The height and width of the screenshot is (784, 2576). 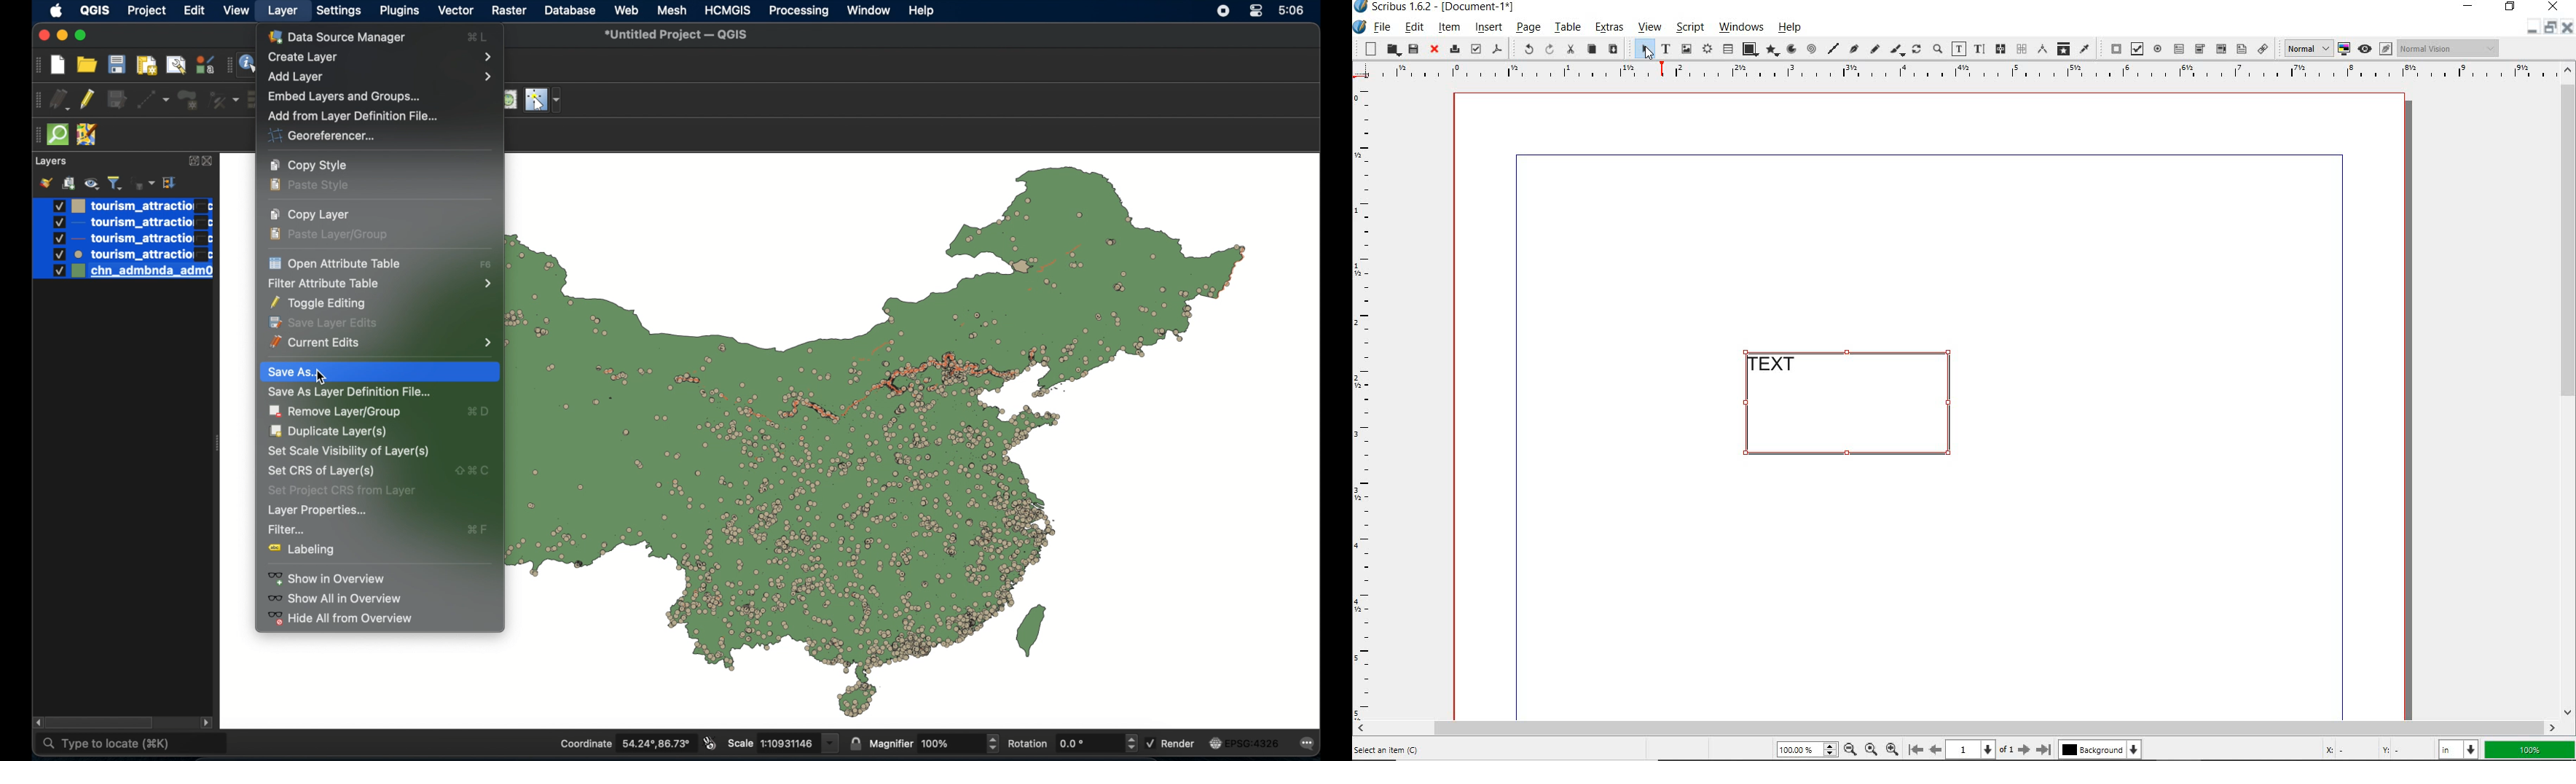 I want to click on extras, so click(x=1611, y=28).